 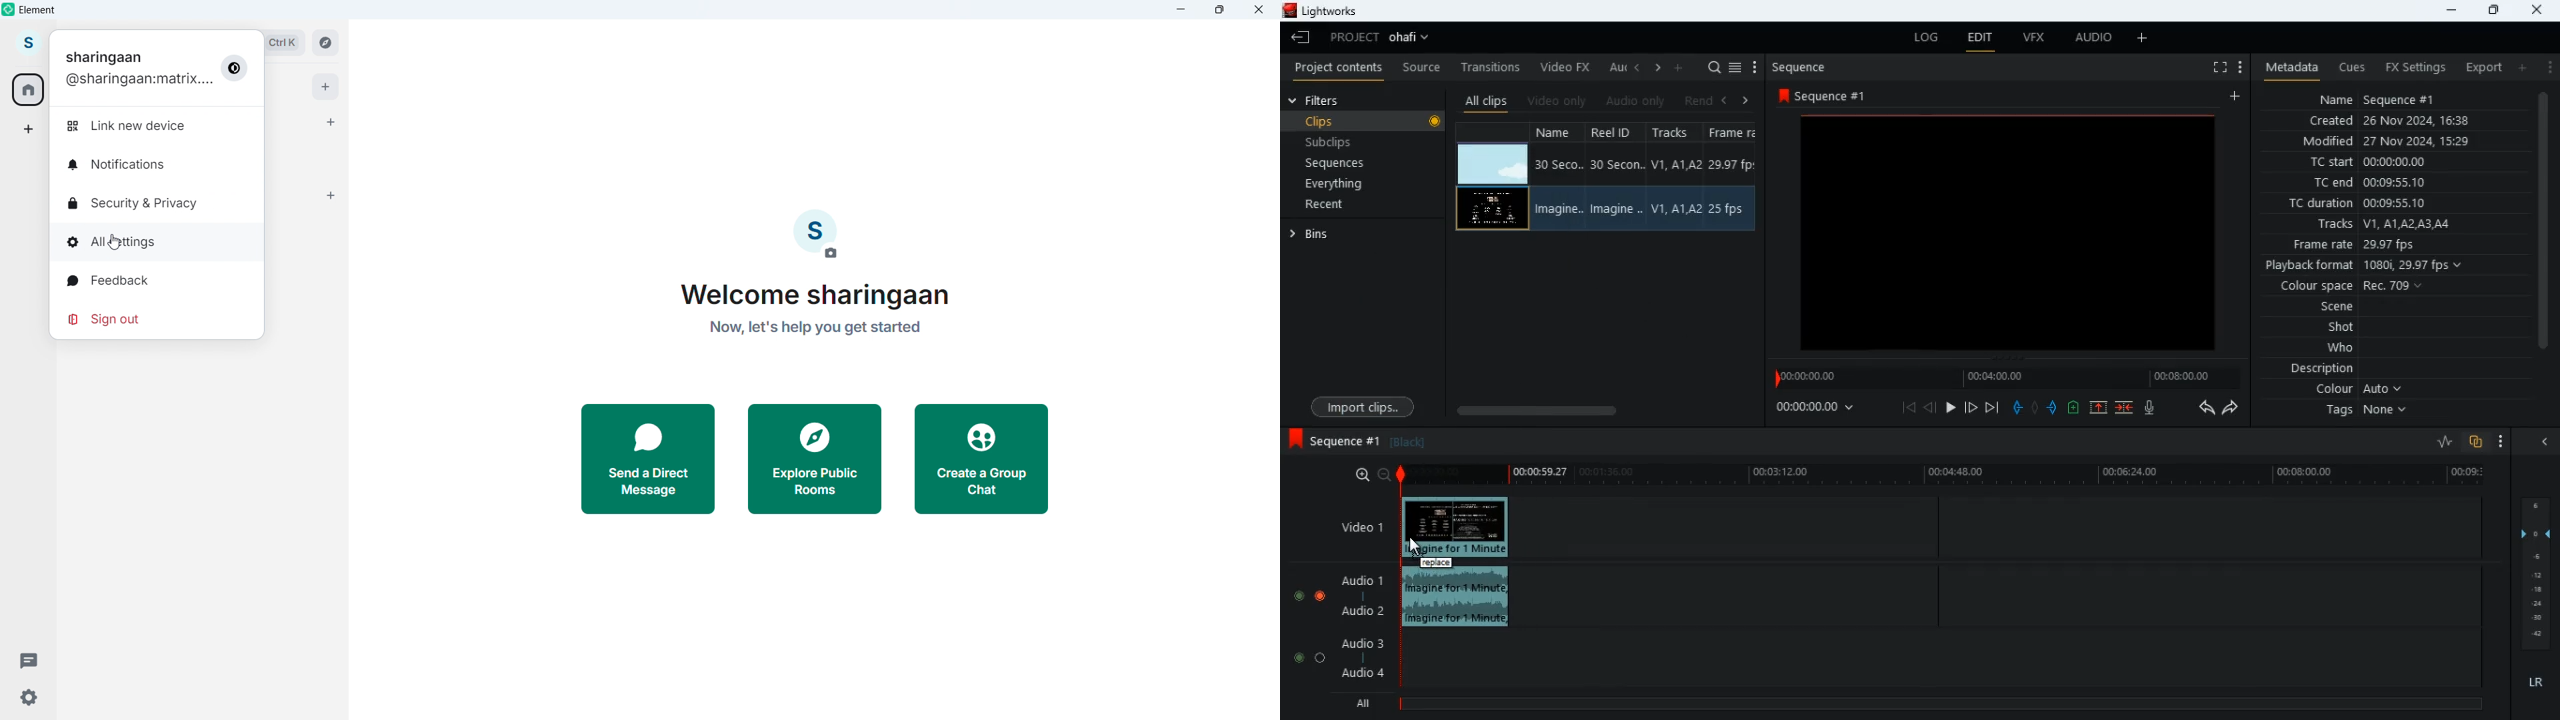 What do you see at coordinates (1492, 65) in the screenshot?
I see `transitions` at bounding box center [1492, 65].